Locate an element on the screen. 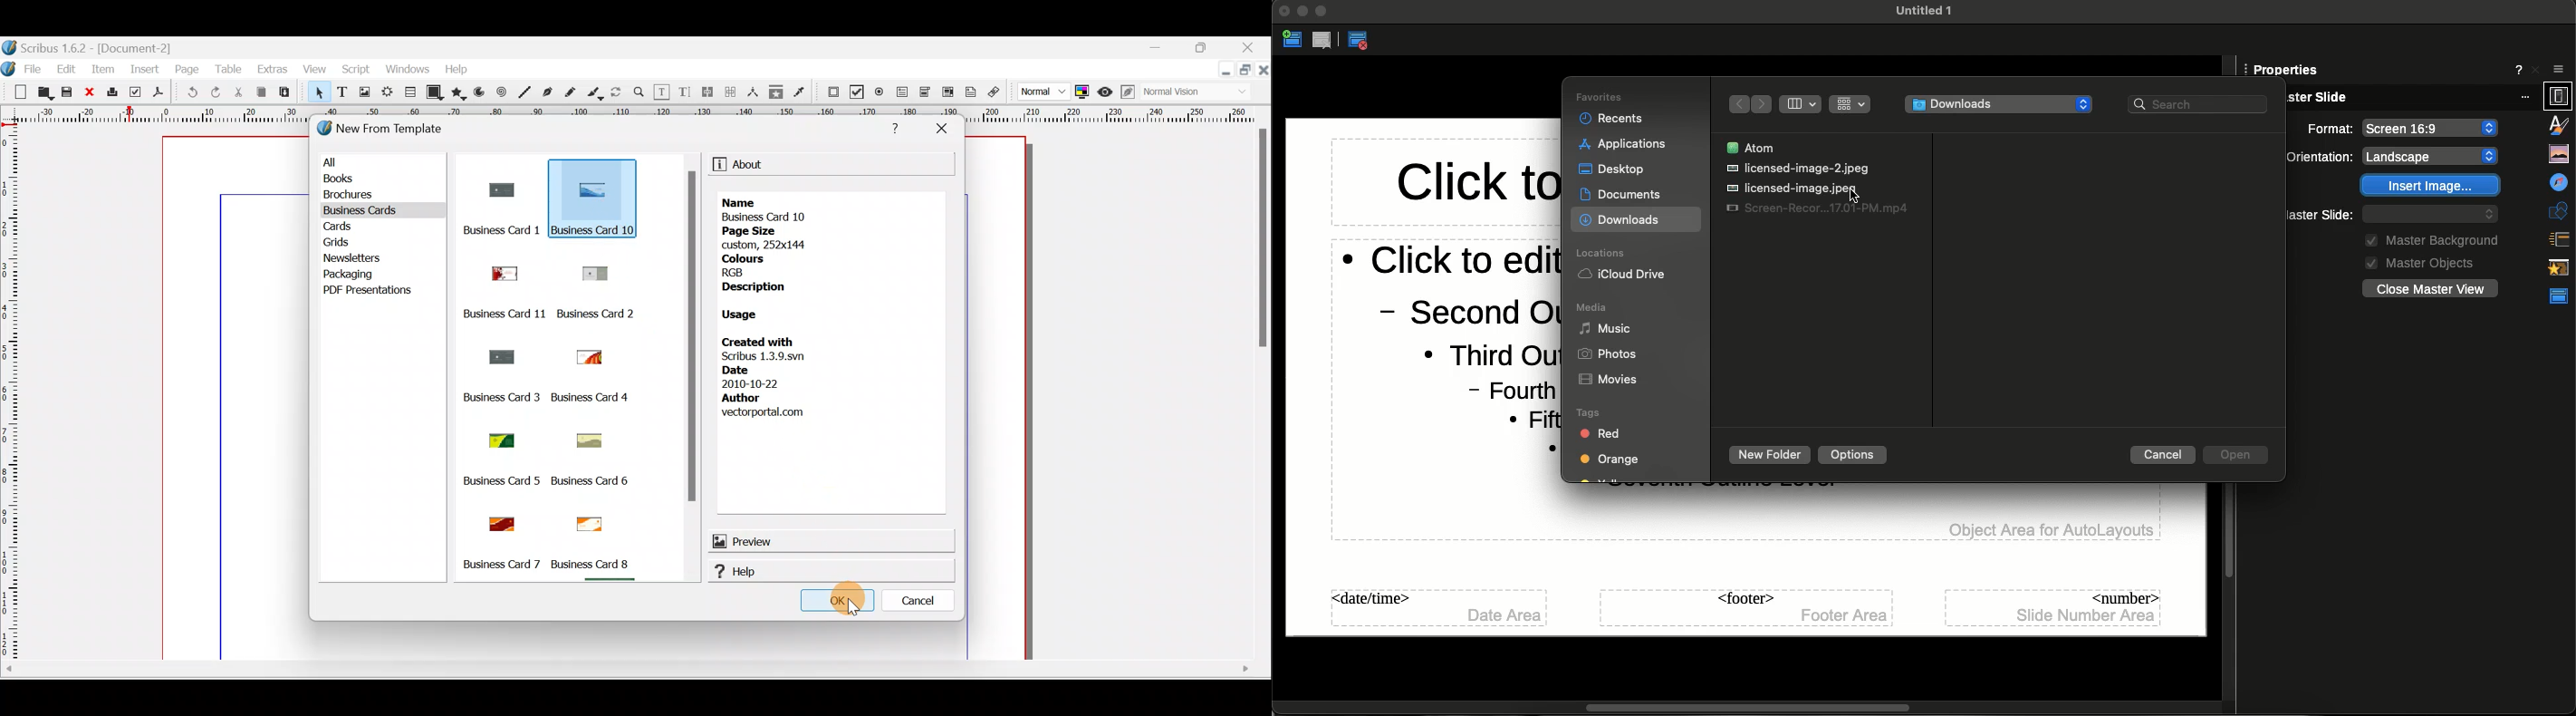  Business Card 1 is located at coordinates (484, 230).